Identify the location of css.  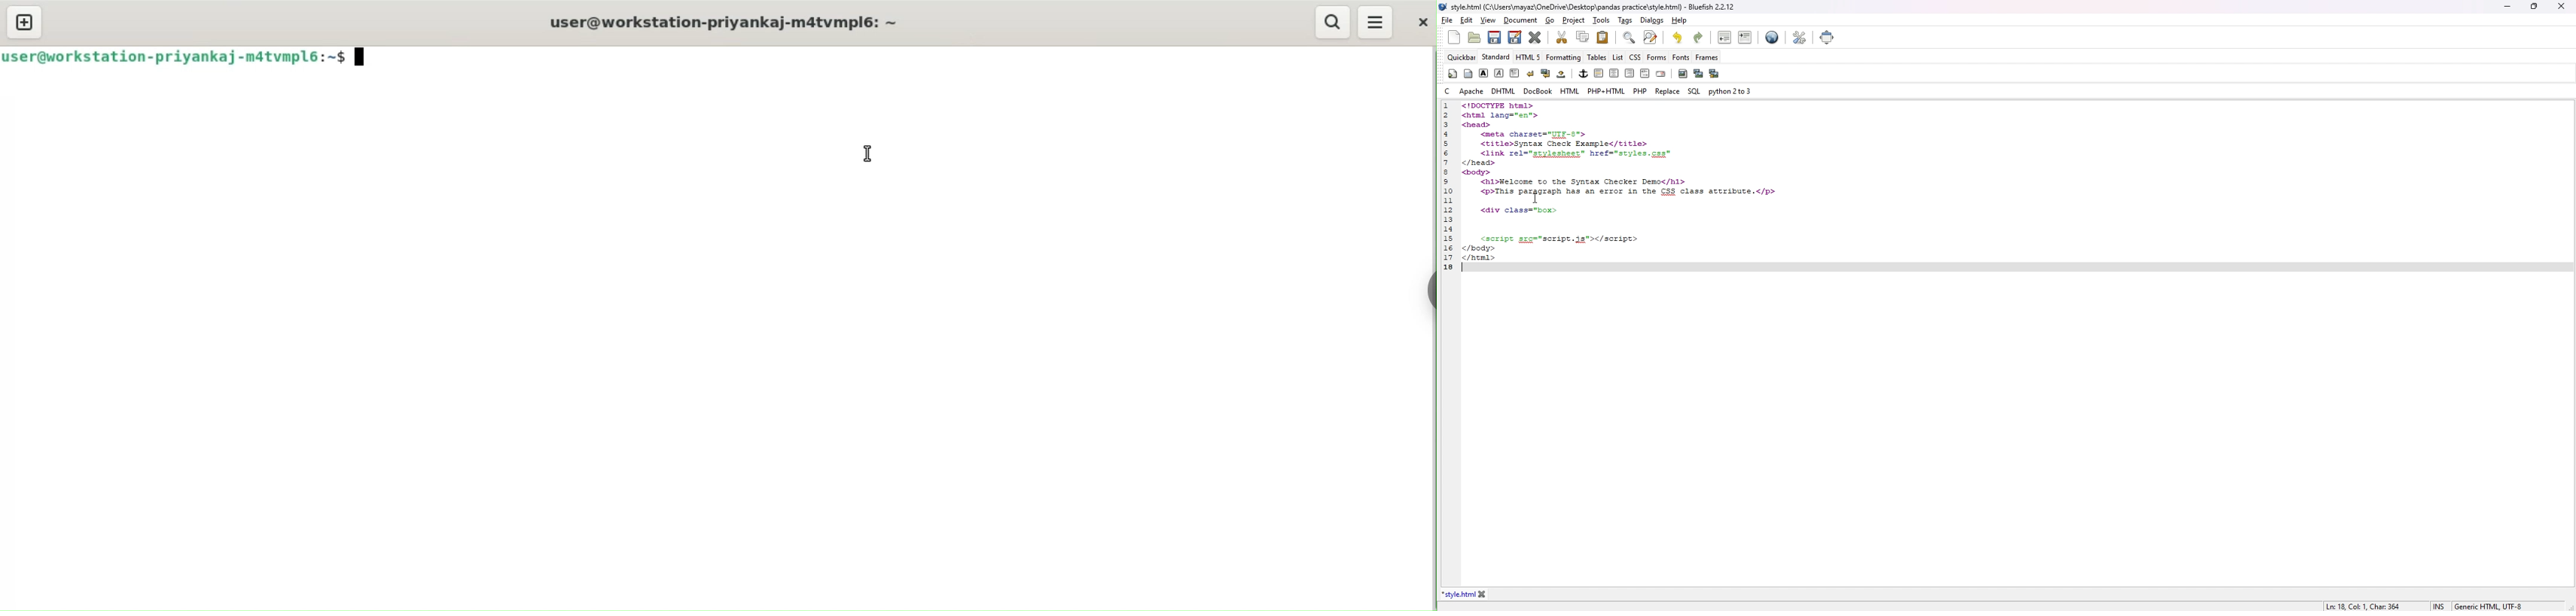
(1636, 57).